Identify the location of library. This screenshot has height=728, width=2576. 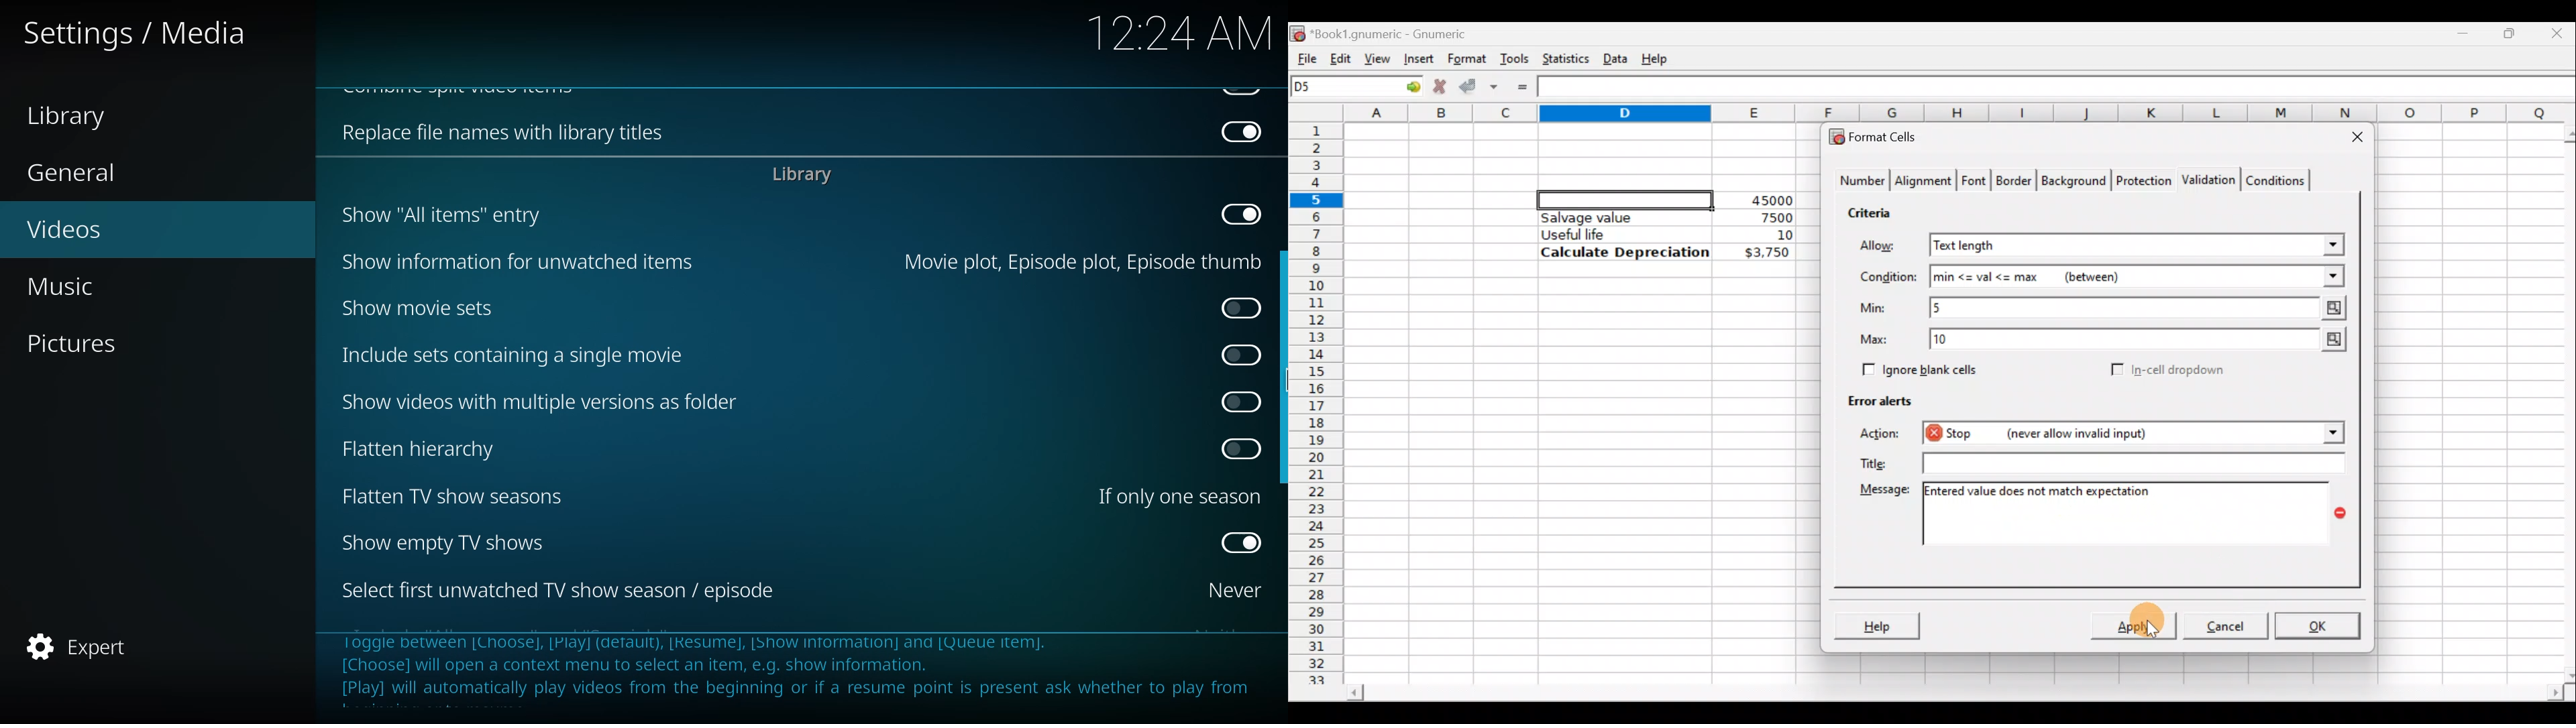
(798, 175).